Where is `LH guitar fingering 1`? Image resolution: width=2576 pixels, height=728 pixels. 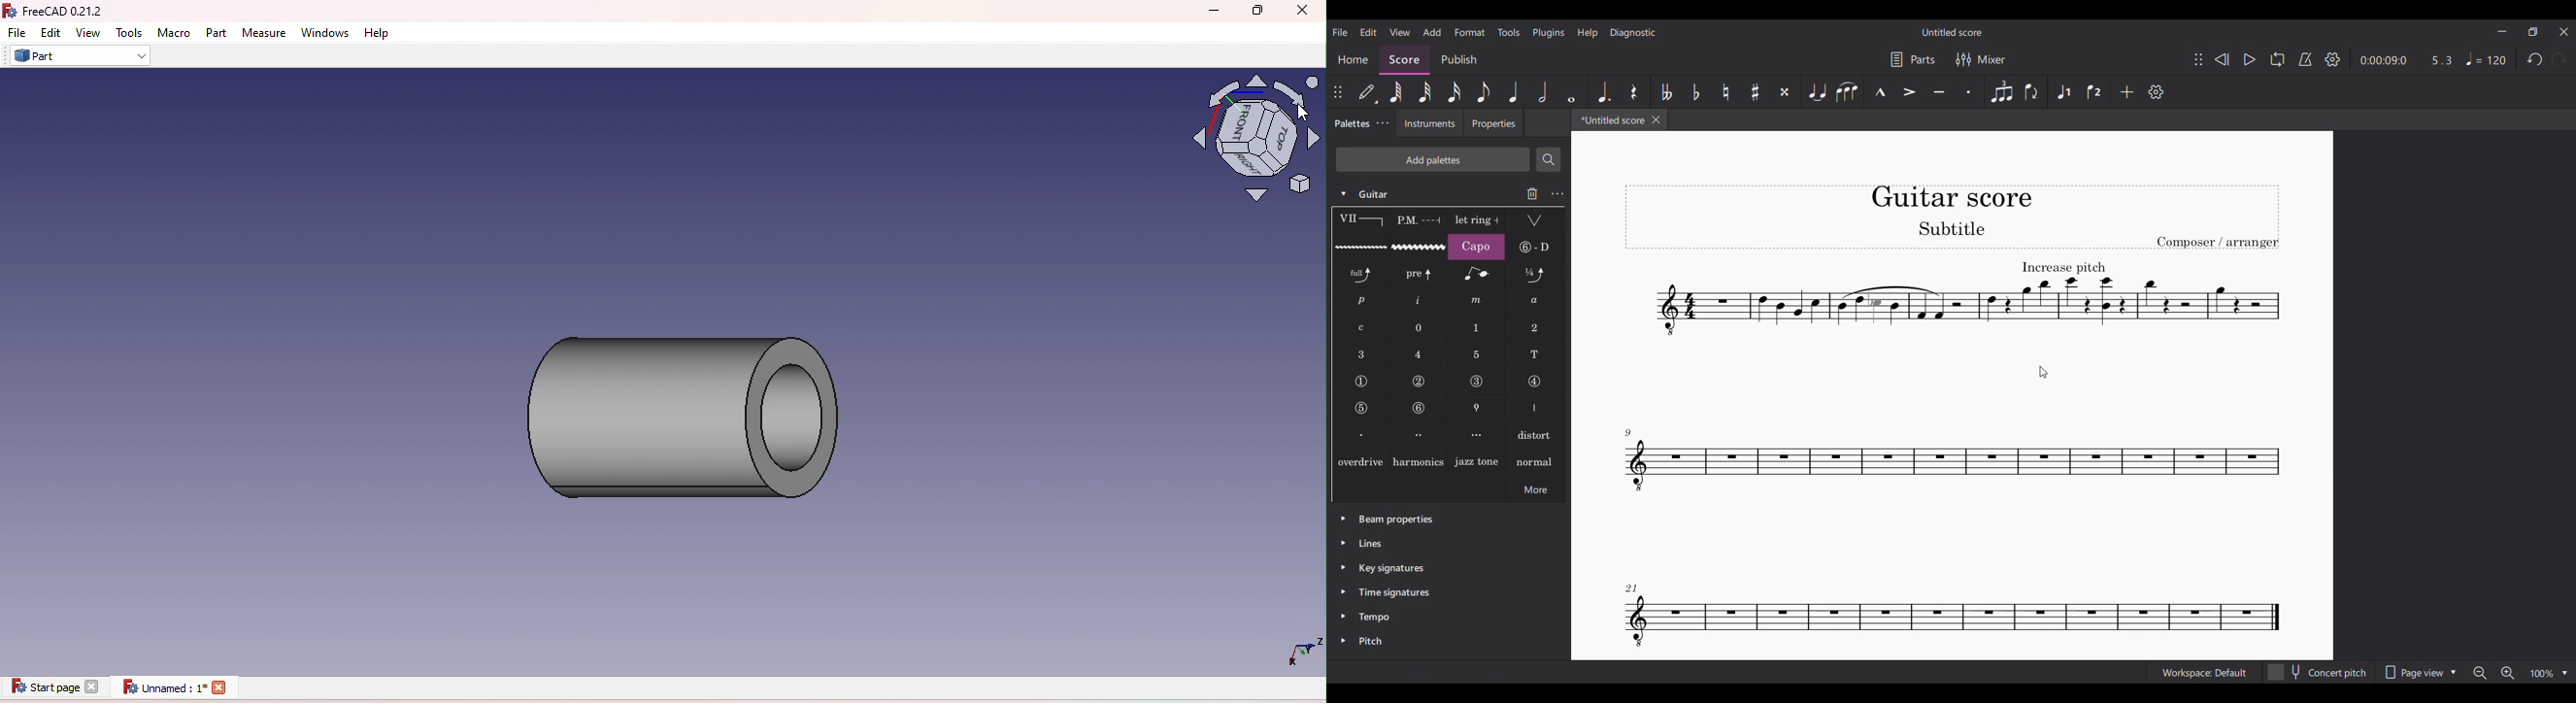 LH guitar fingering 1 is located at coordinates (1477, 328).